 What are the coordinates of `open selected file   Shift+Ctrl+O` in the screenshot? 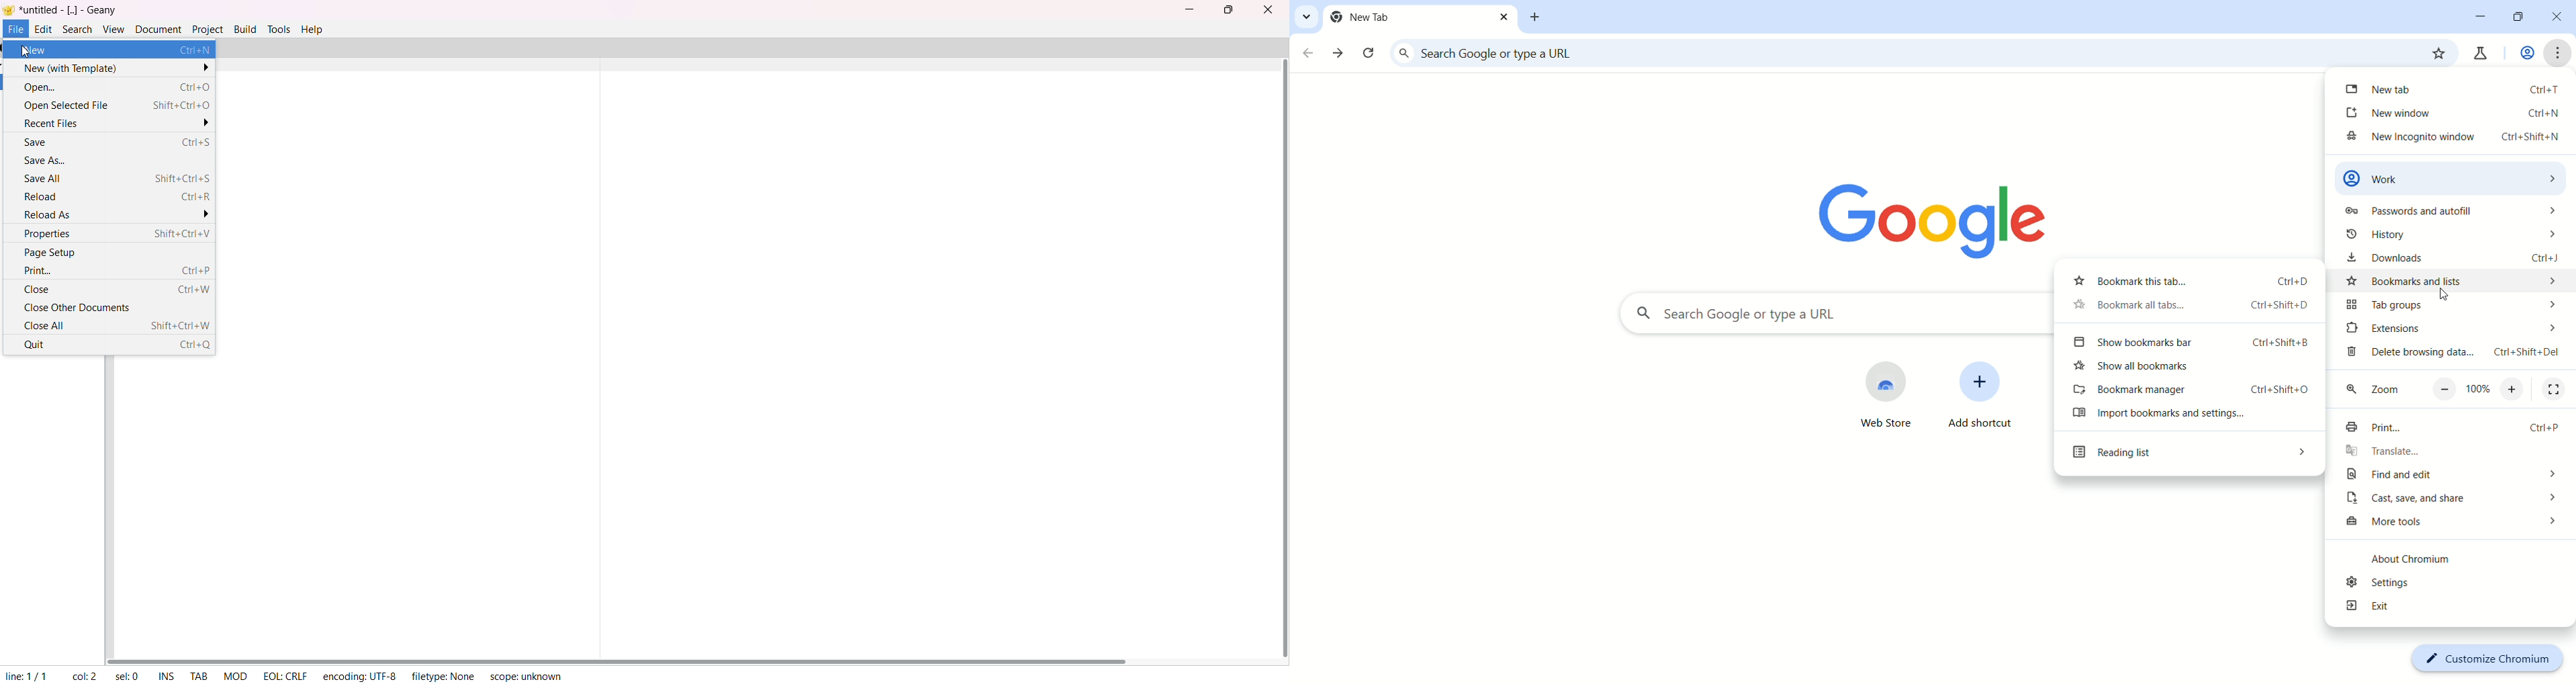 It's located at (116, 107).